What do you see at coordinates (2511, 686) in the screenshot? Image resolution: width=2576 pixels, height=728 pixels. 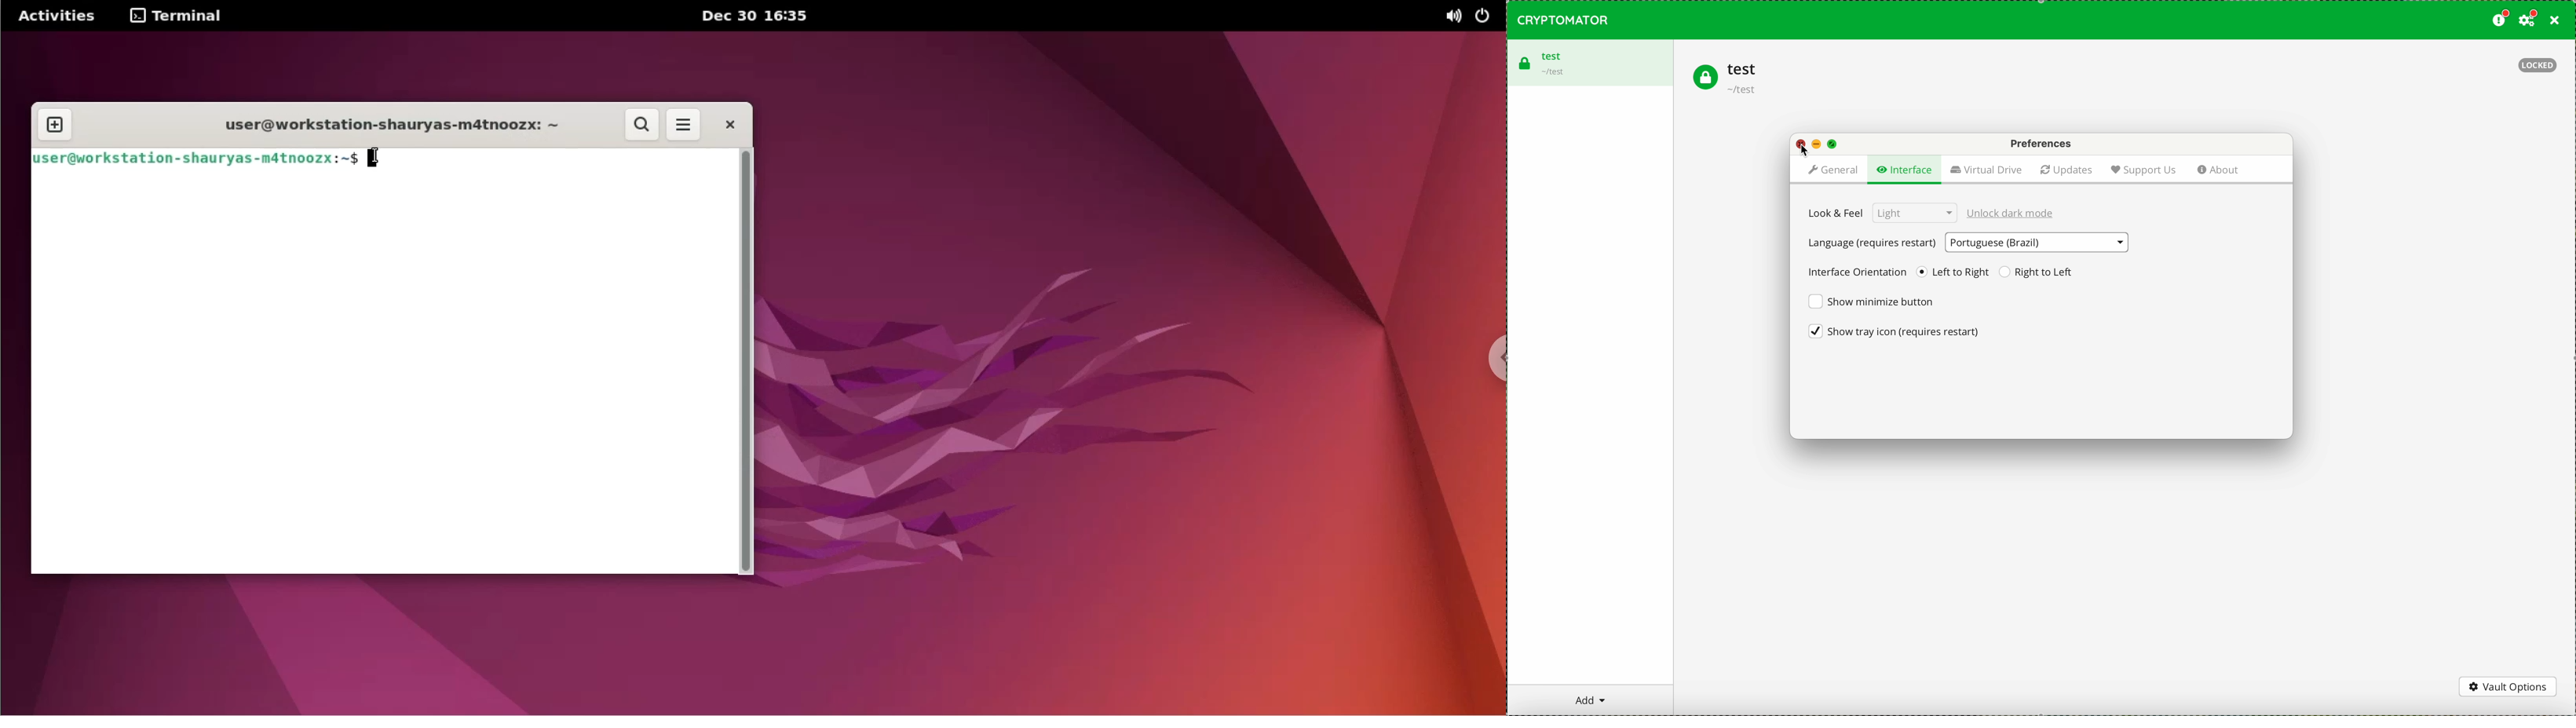 I see `vault options` at bounding box center [2511, 686].